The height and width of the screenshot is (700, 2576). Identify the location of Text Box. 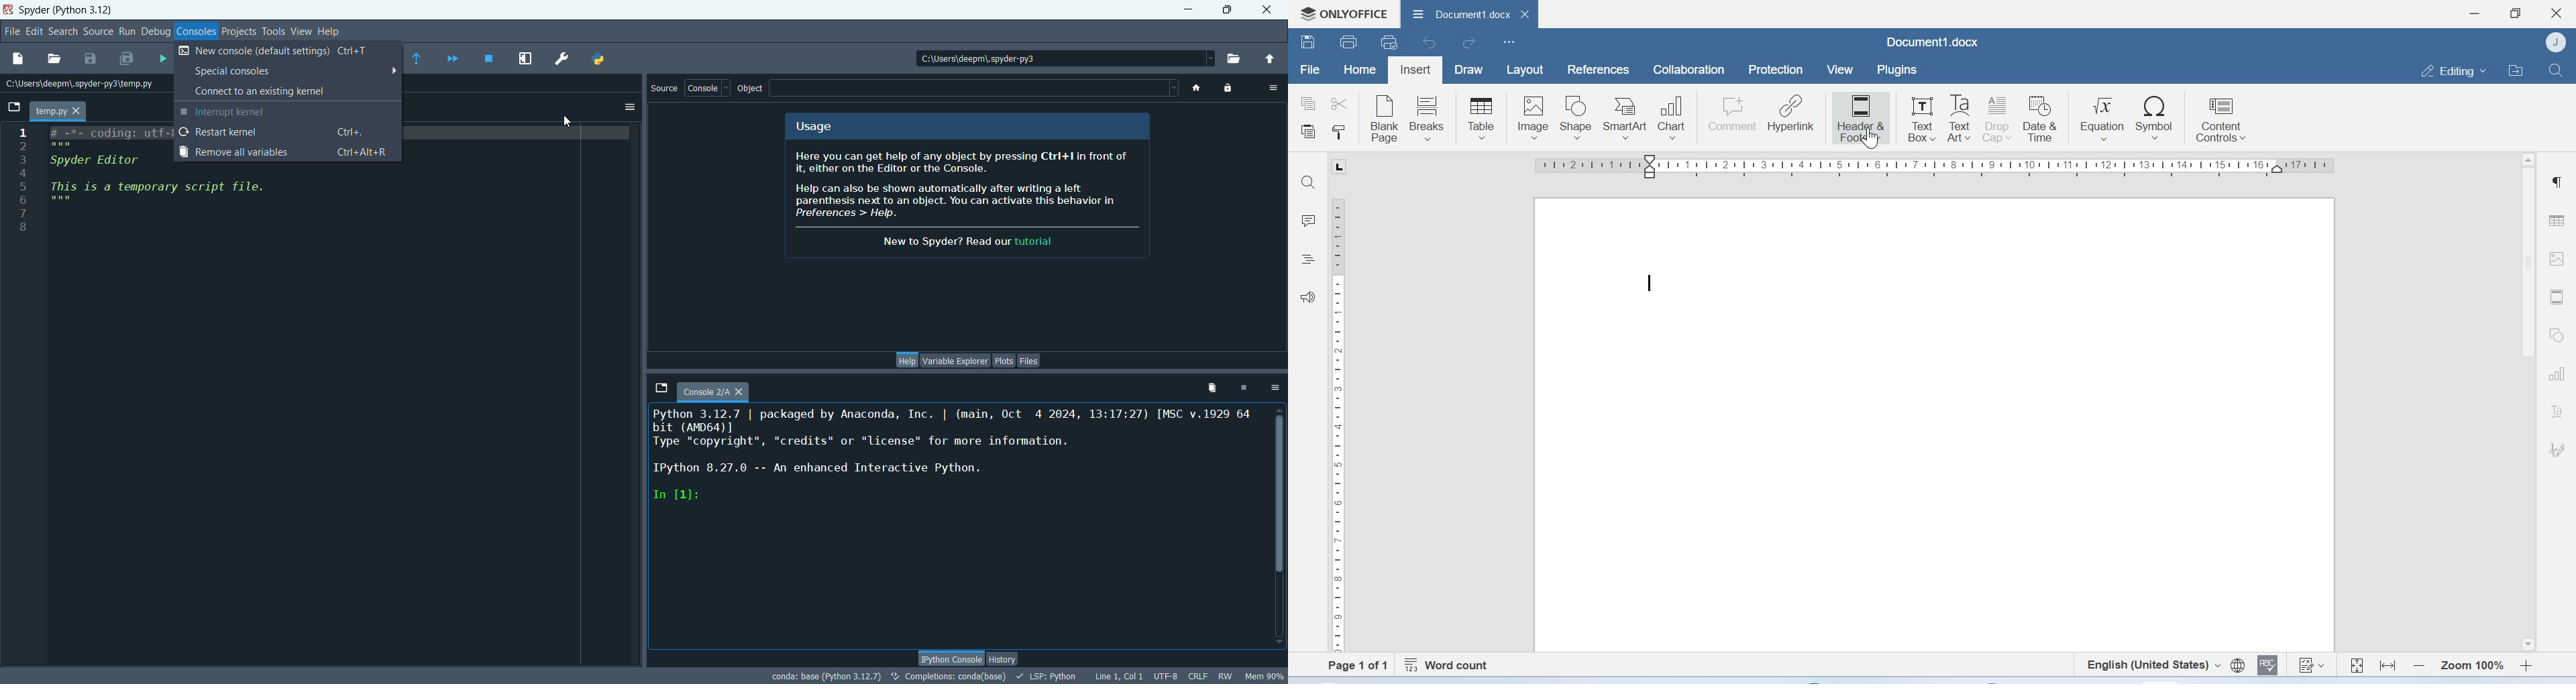
(1918, 116).